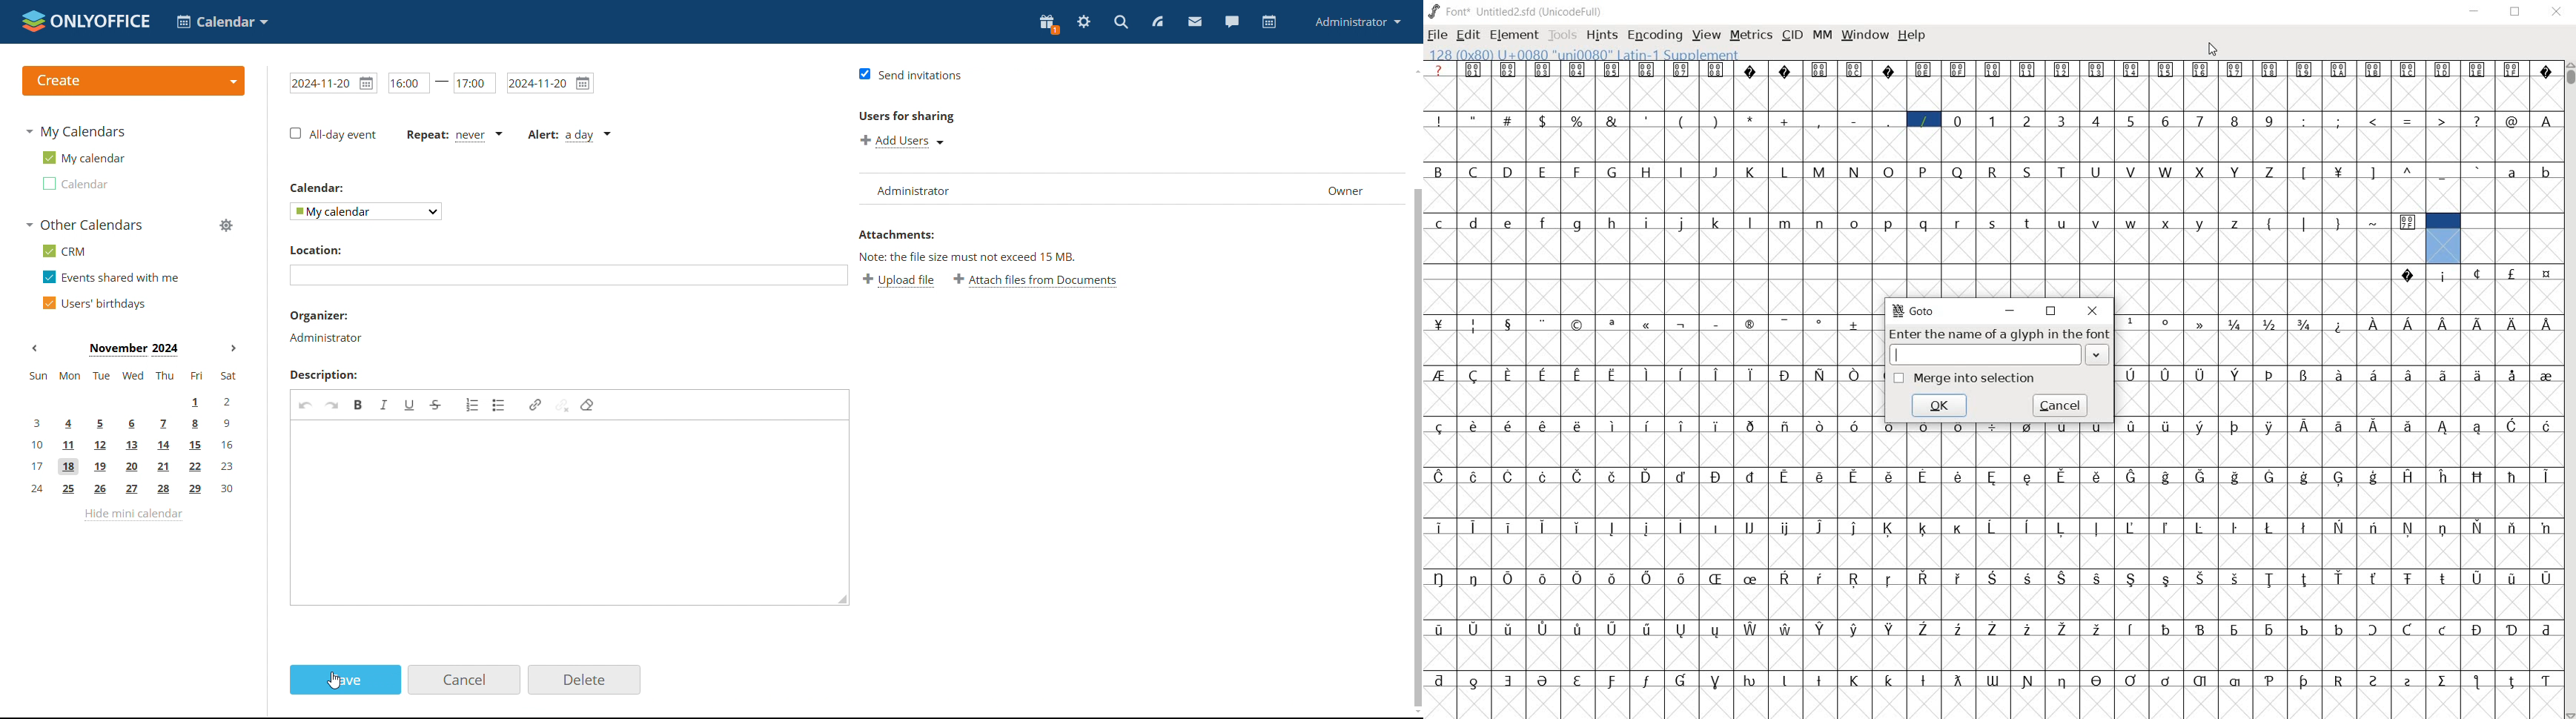 Image resolution: width=2576 pixels, height=728 pixels. Describe the element at coordinates (1126, 189) in the screenshot. I see `list of users` at that location.